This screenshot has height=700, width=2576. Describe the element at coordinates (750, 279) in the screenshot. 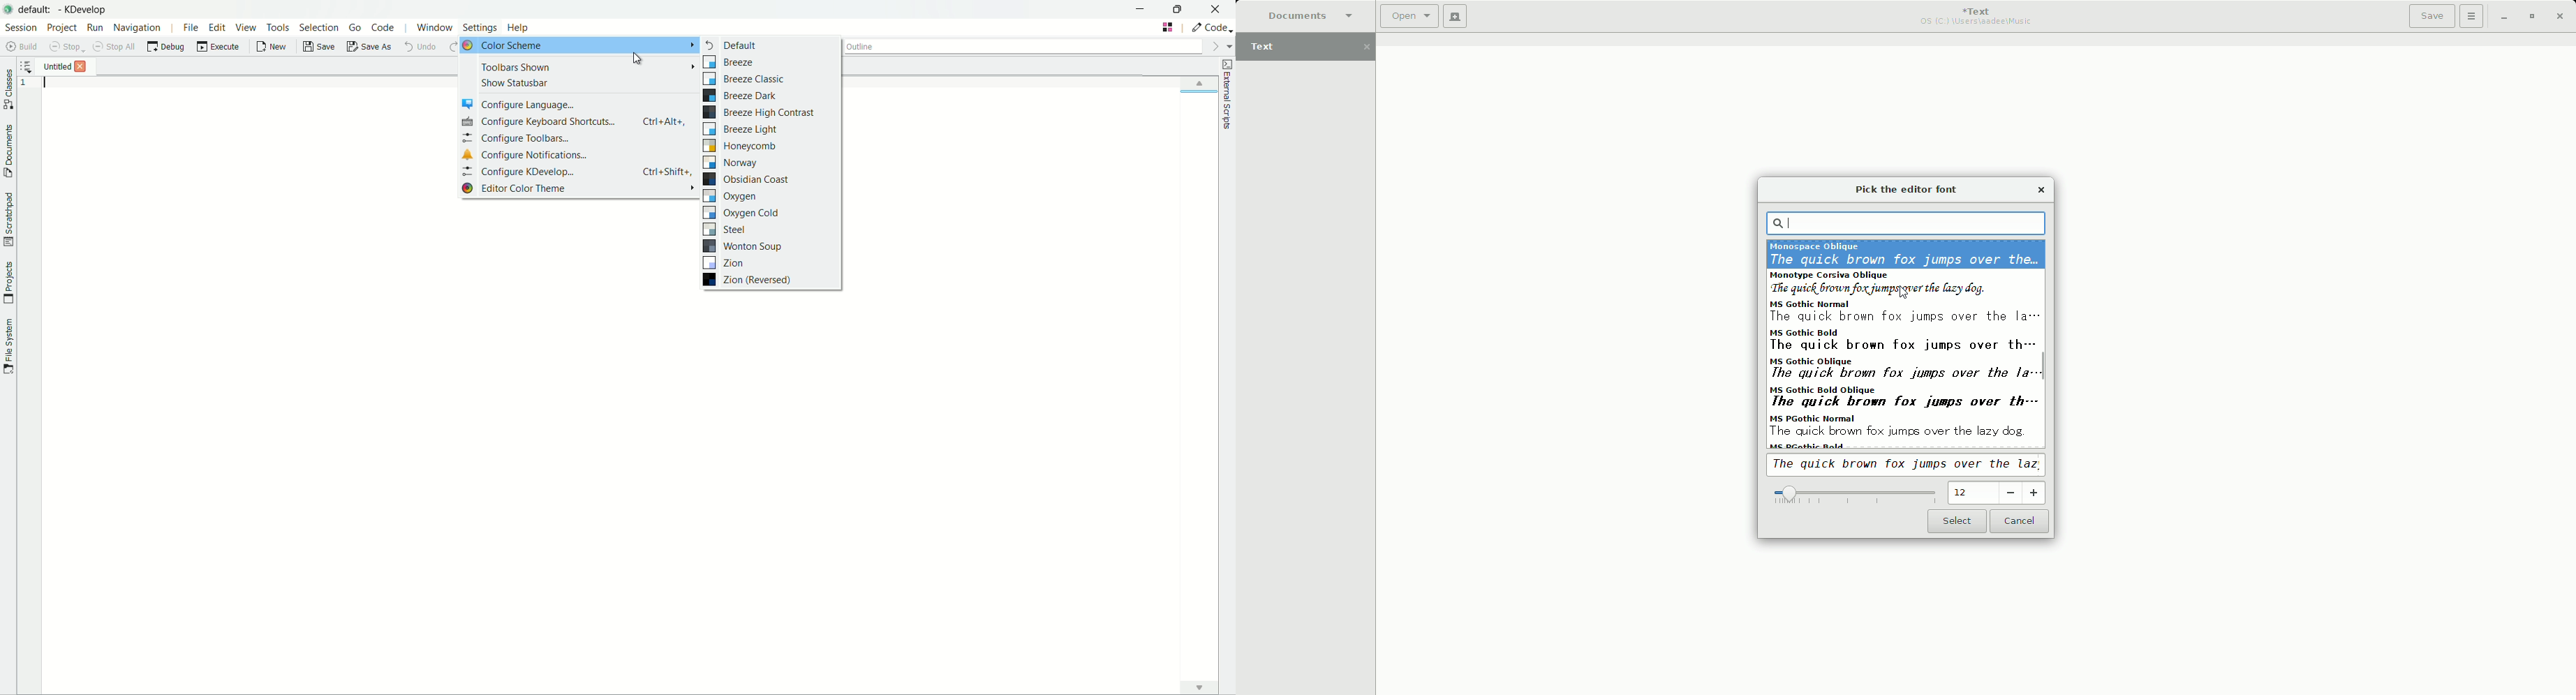

I see `zion reversed` at that location.